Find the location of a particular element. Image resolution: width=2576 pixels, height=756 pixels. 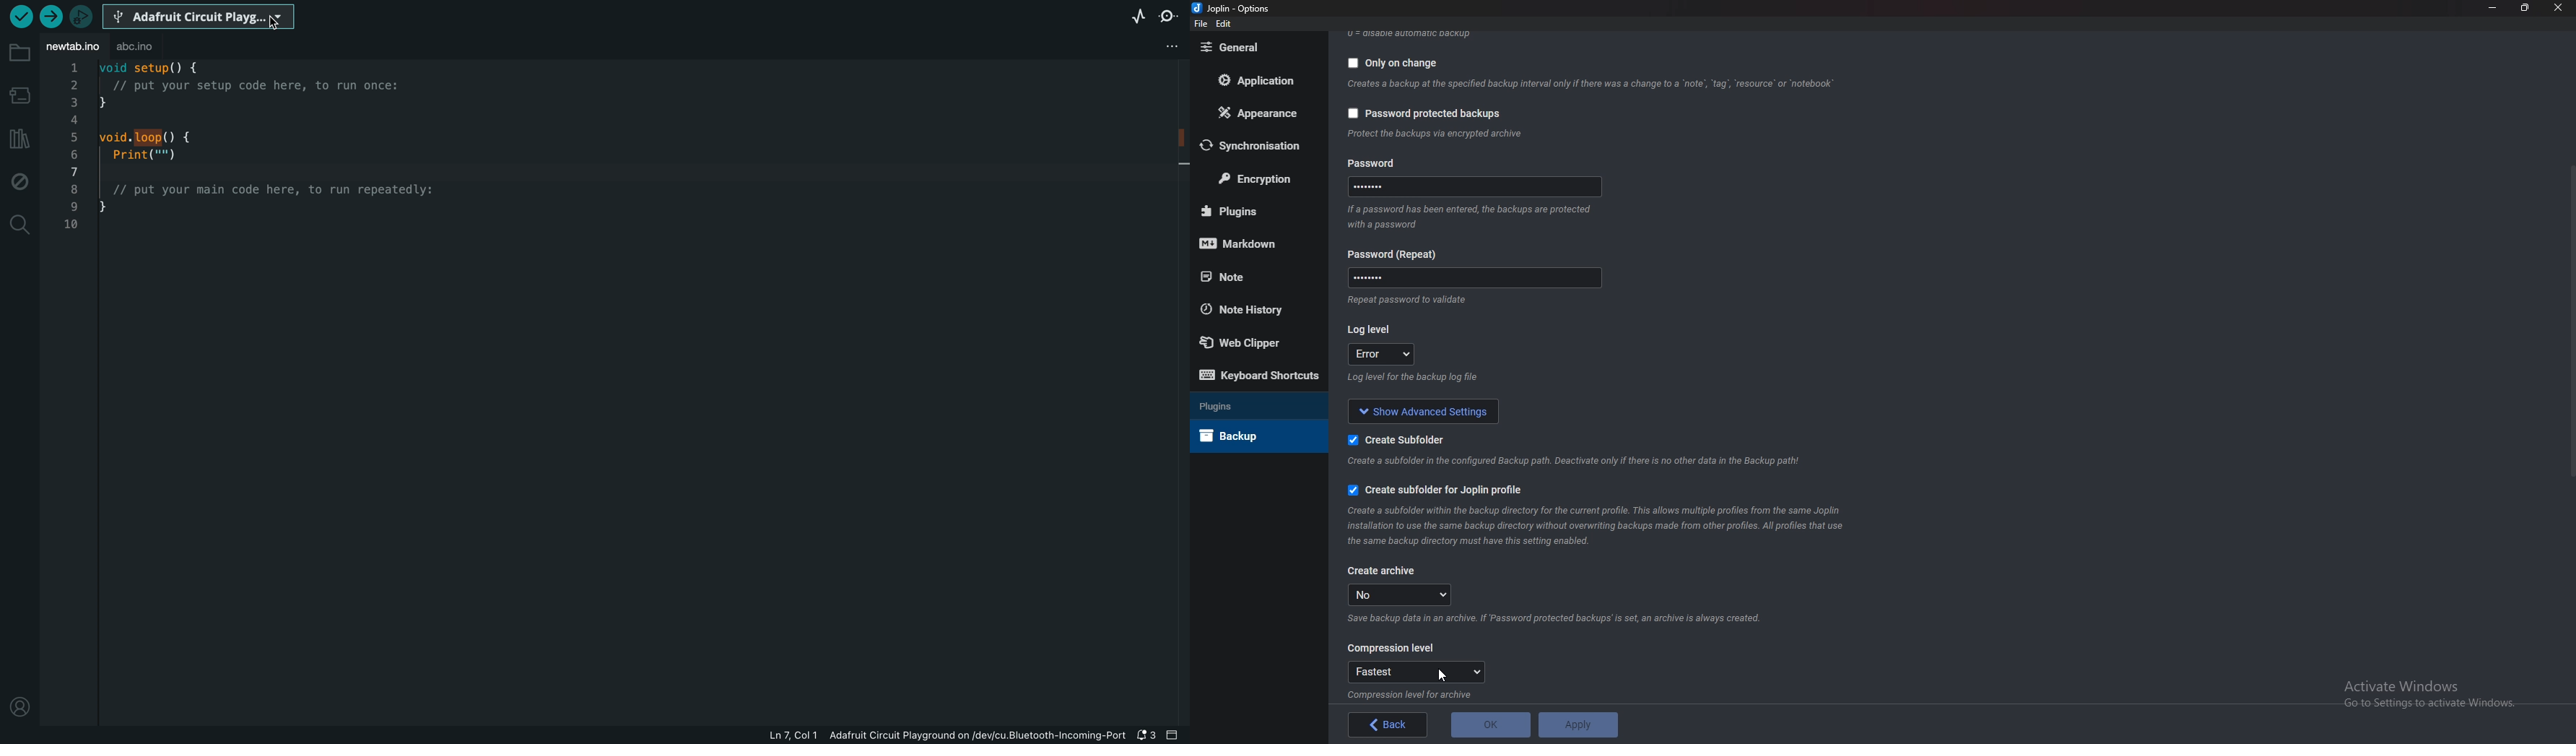

General is located at coordinates (1253, 48).